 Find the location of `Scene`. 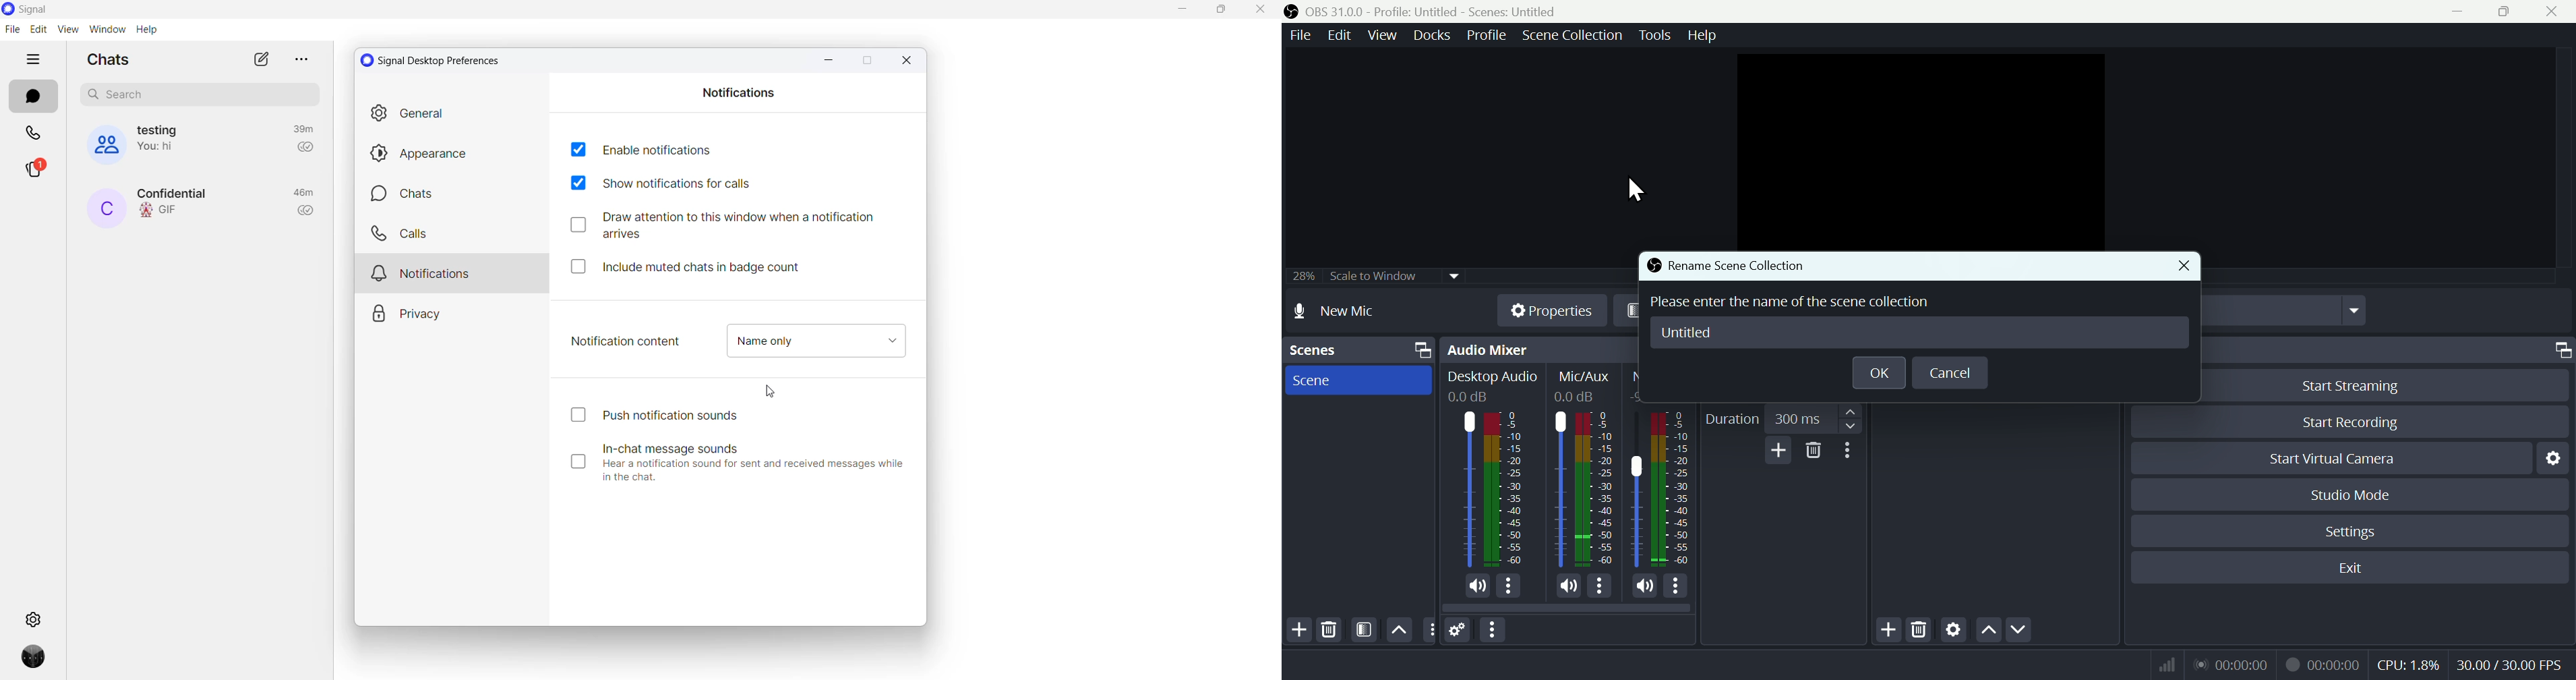

Scene is located at coordinates (1360, 381).